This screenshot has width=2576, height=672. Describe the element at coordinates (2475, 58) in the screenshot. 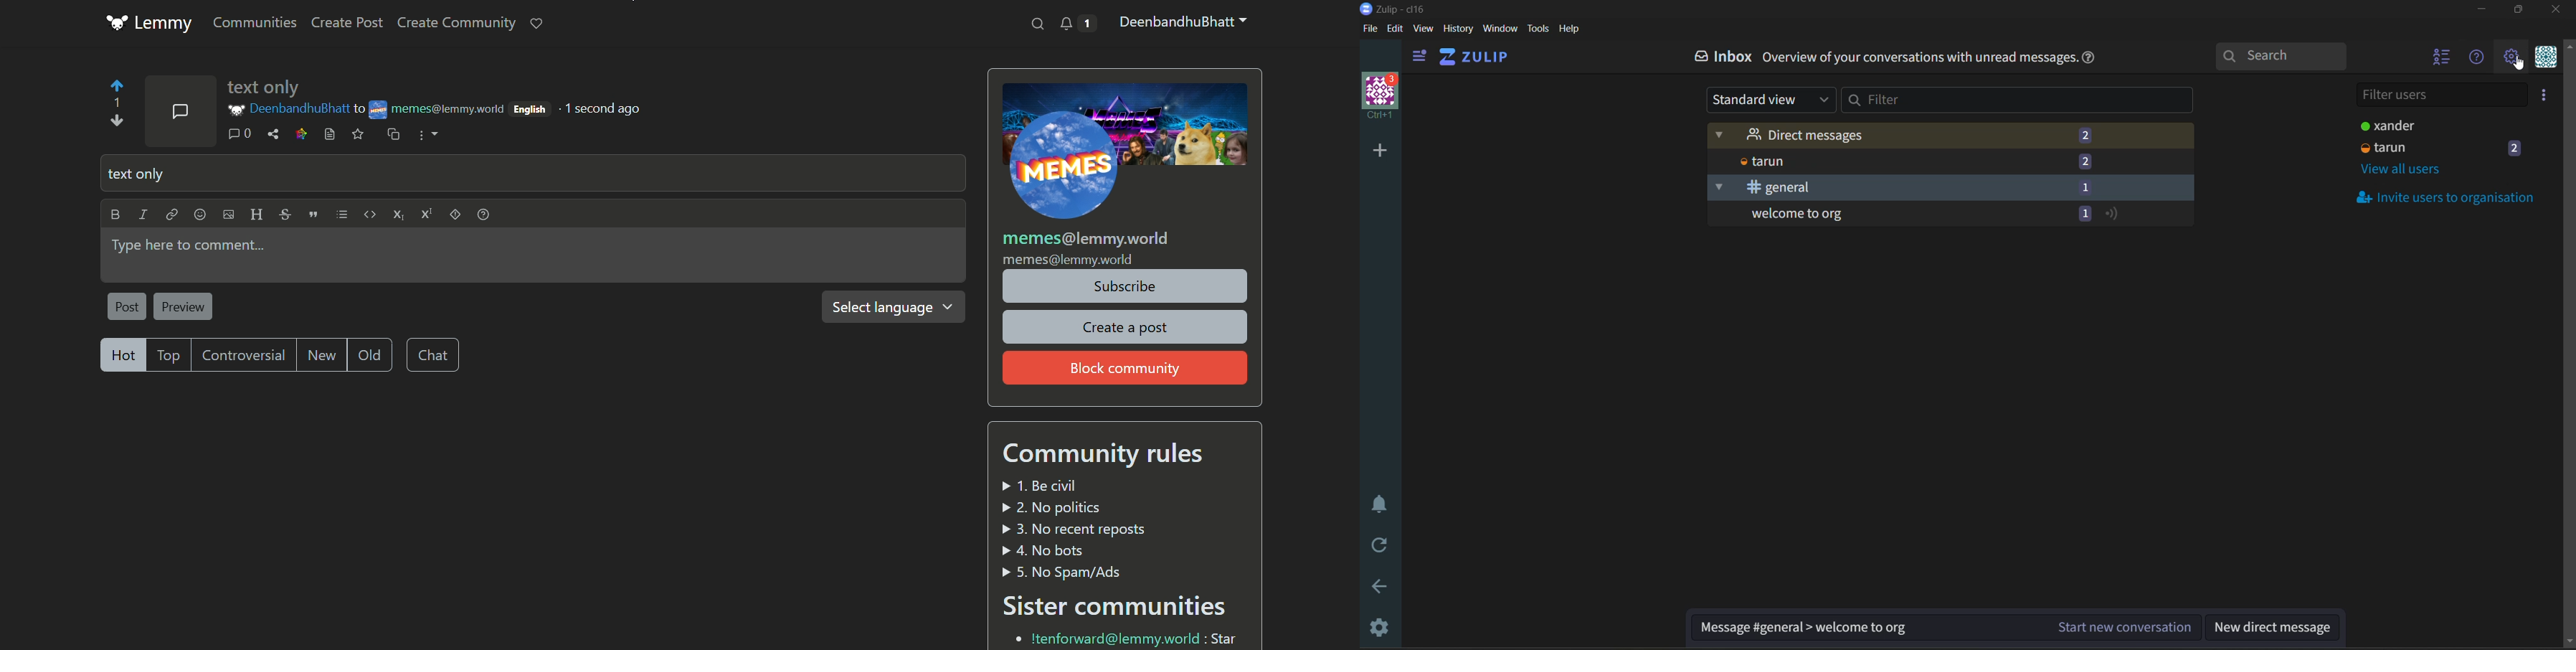

I see `help menu` at that location.